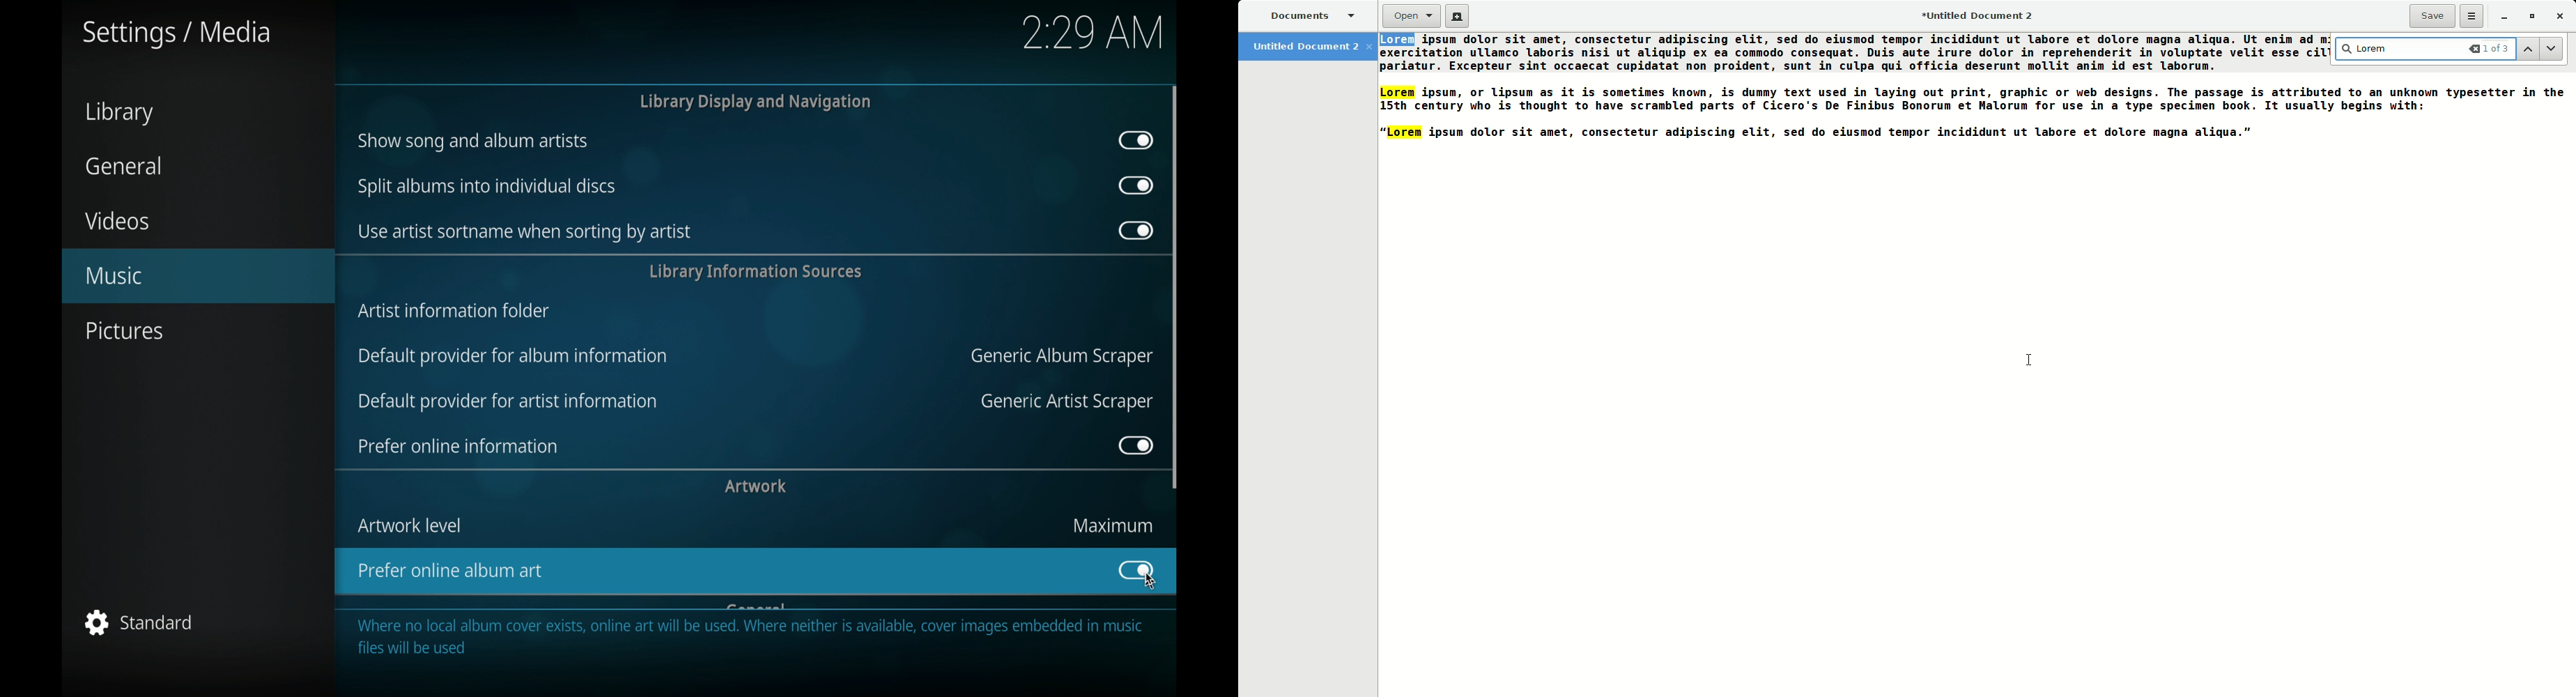 The image size is (2576, 700). I want to click on , so click(1094, 39).